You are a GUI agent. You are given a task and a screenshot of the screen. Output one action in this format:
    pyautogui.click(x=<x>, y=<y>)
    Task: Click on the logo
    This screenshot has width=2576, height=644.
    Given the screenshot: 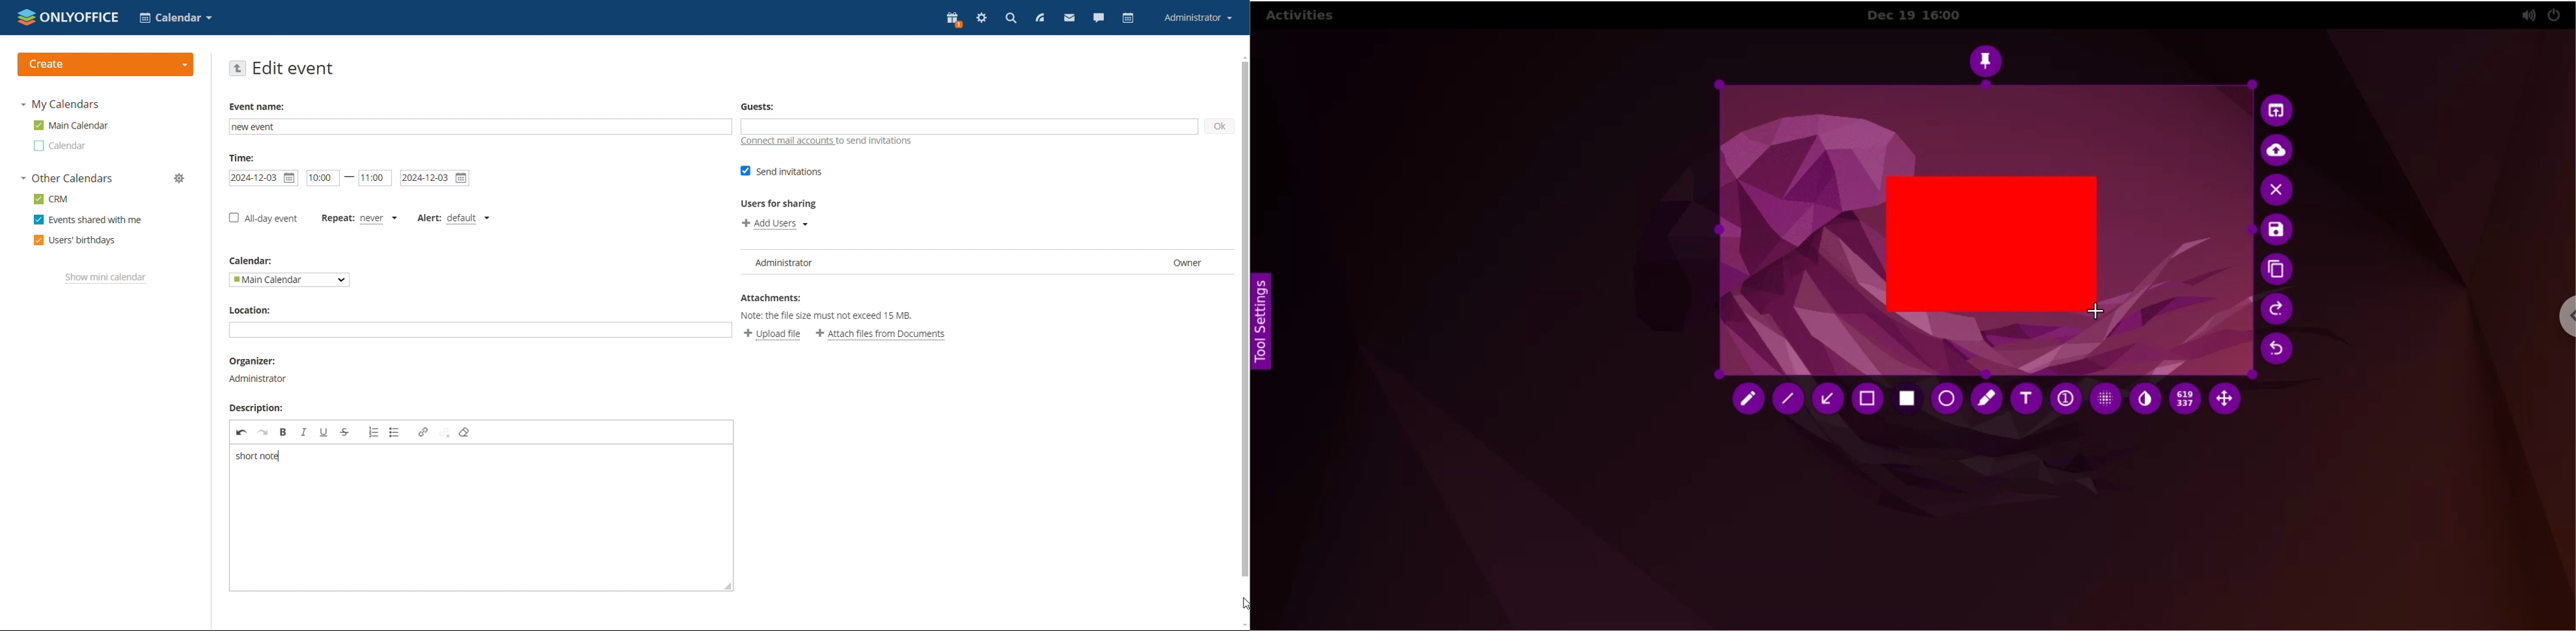 What is the action you would take?
    pyautogui.click(x=68, y=16)
    